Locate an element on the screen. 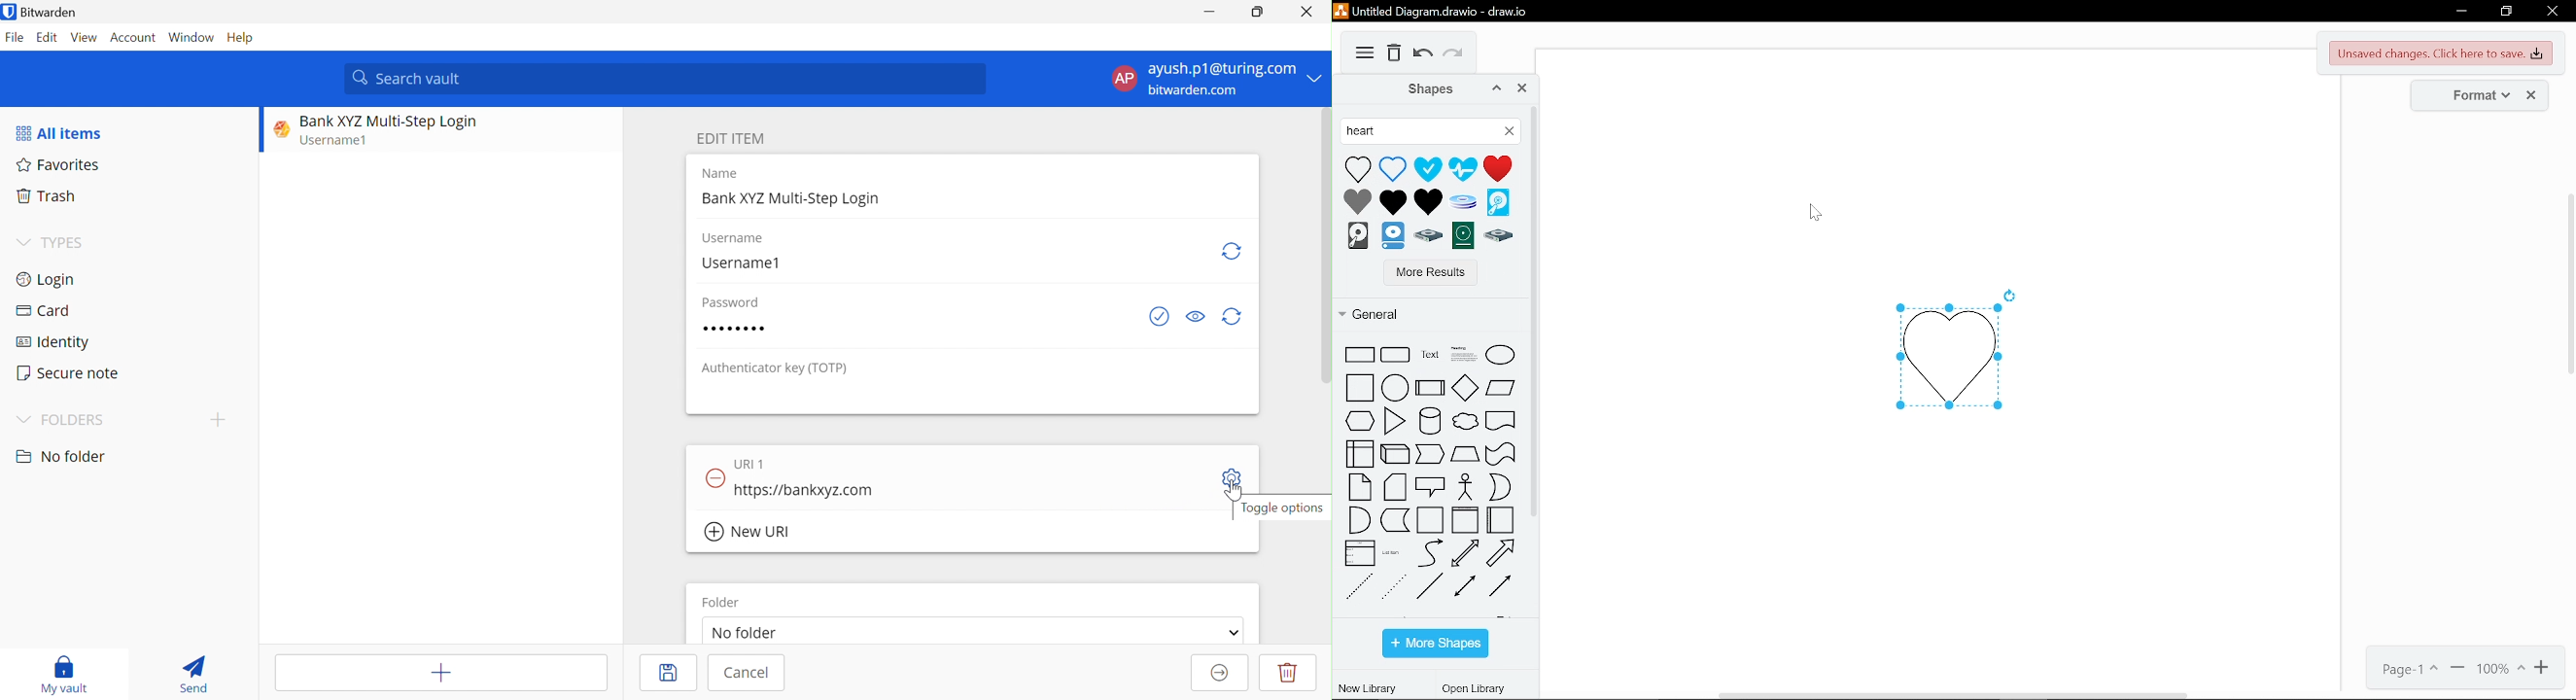 The width and height of the screenshot is (2576, 700). cloud is located at coordinates (1466, 422).